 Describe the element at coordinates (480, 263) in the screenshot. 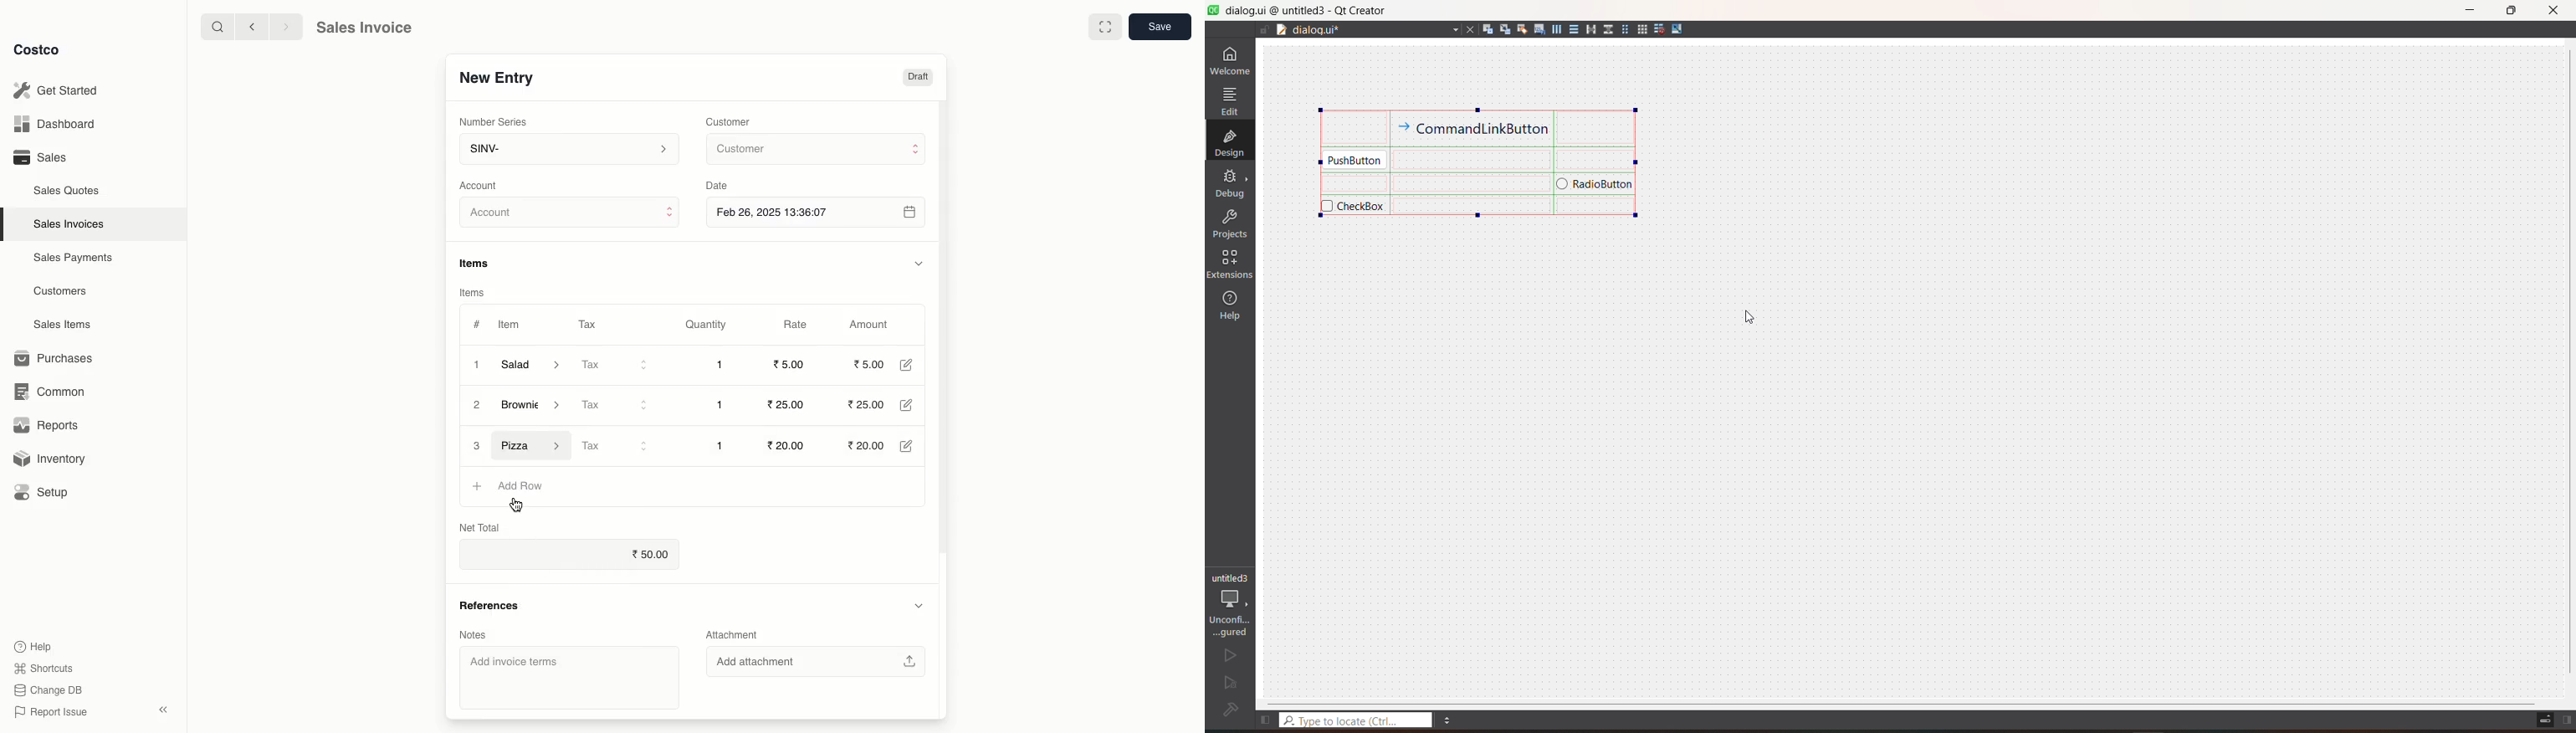

I see `Items` at that location.